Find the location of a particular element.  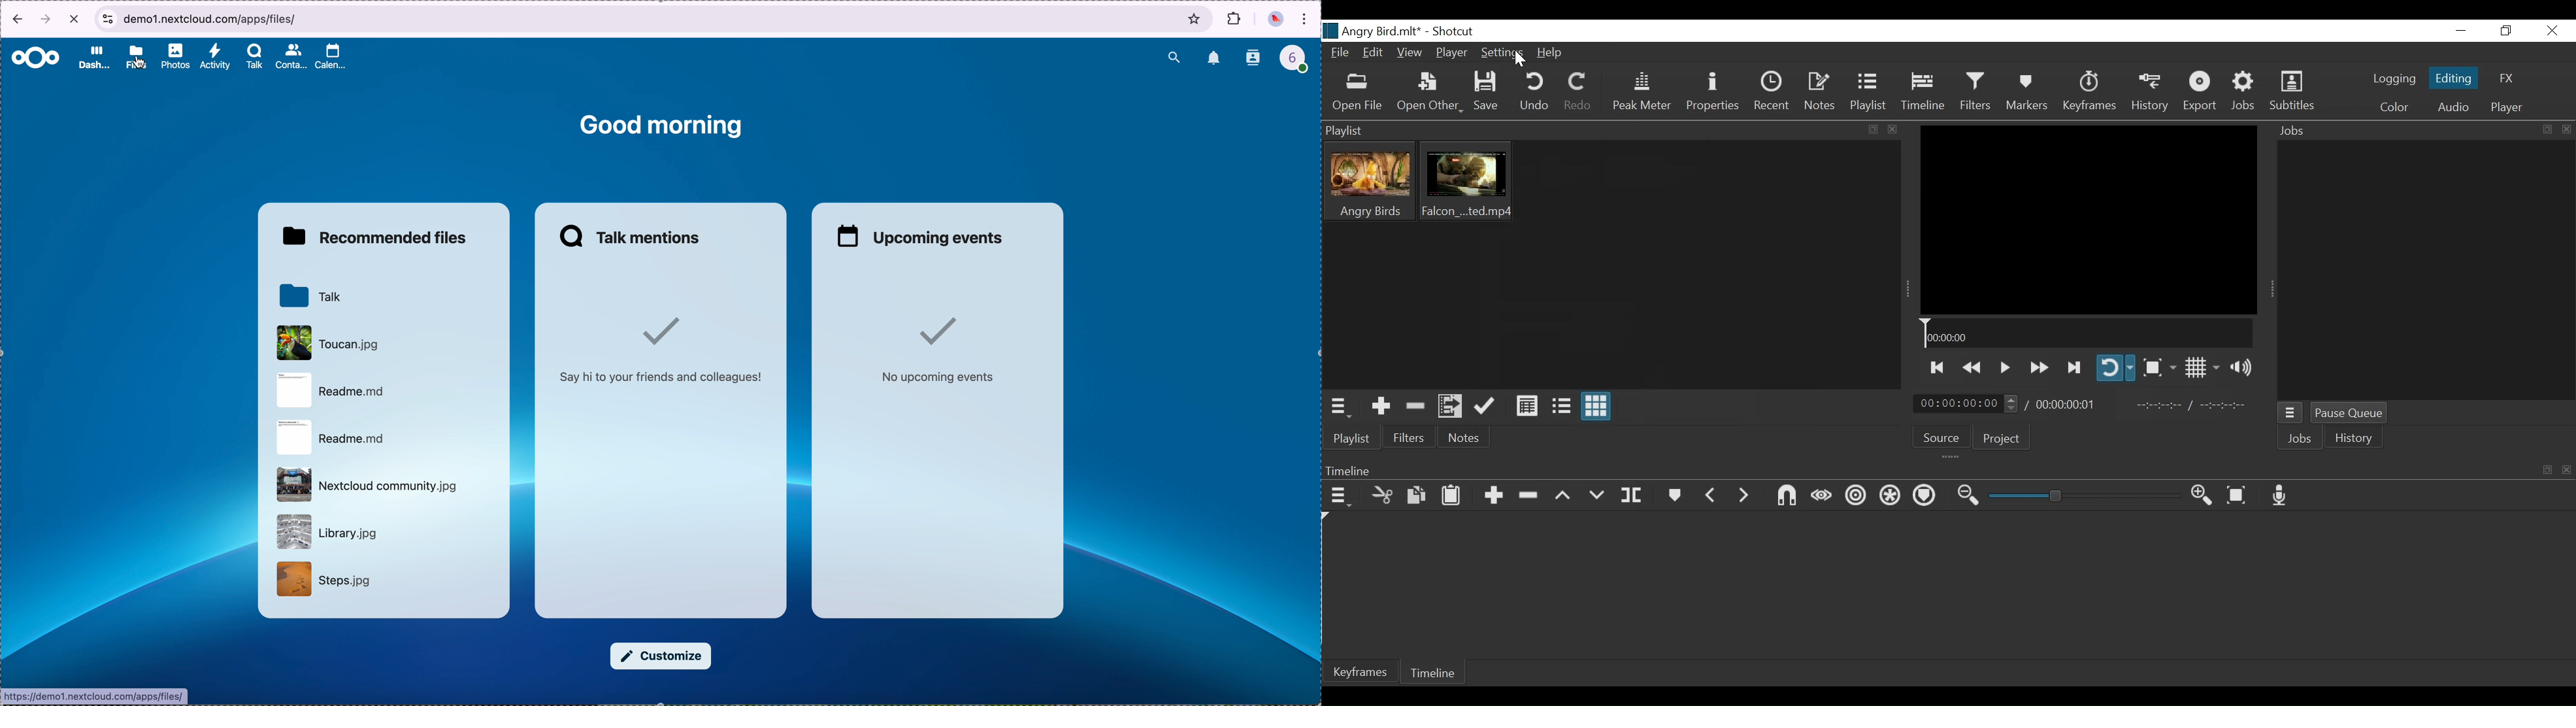

URL is located at coordinates (96, 696).